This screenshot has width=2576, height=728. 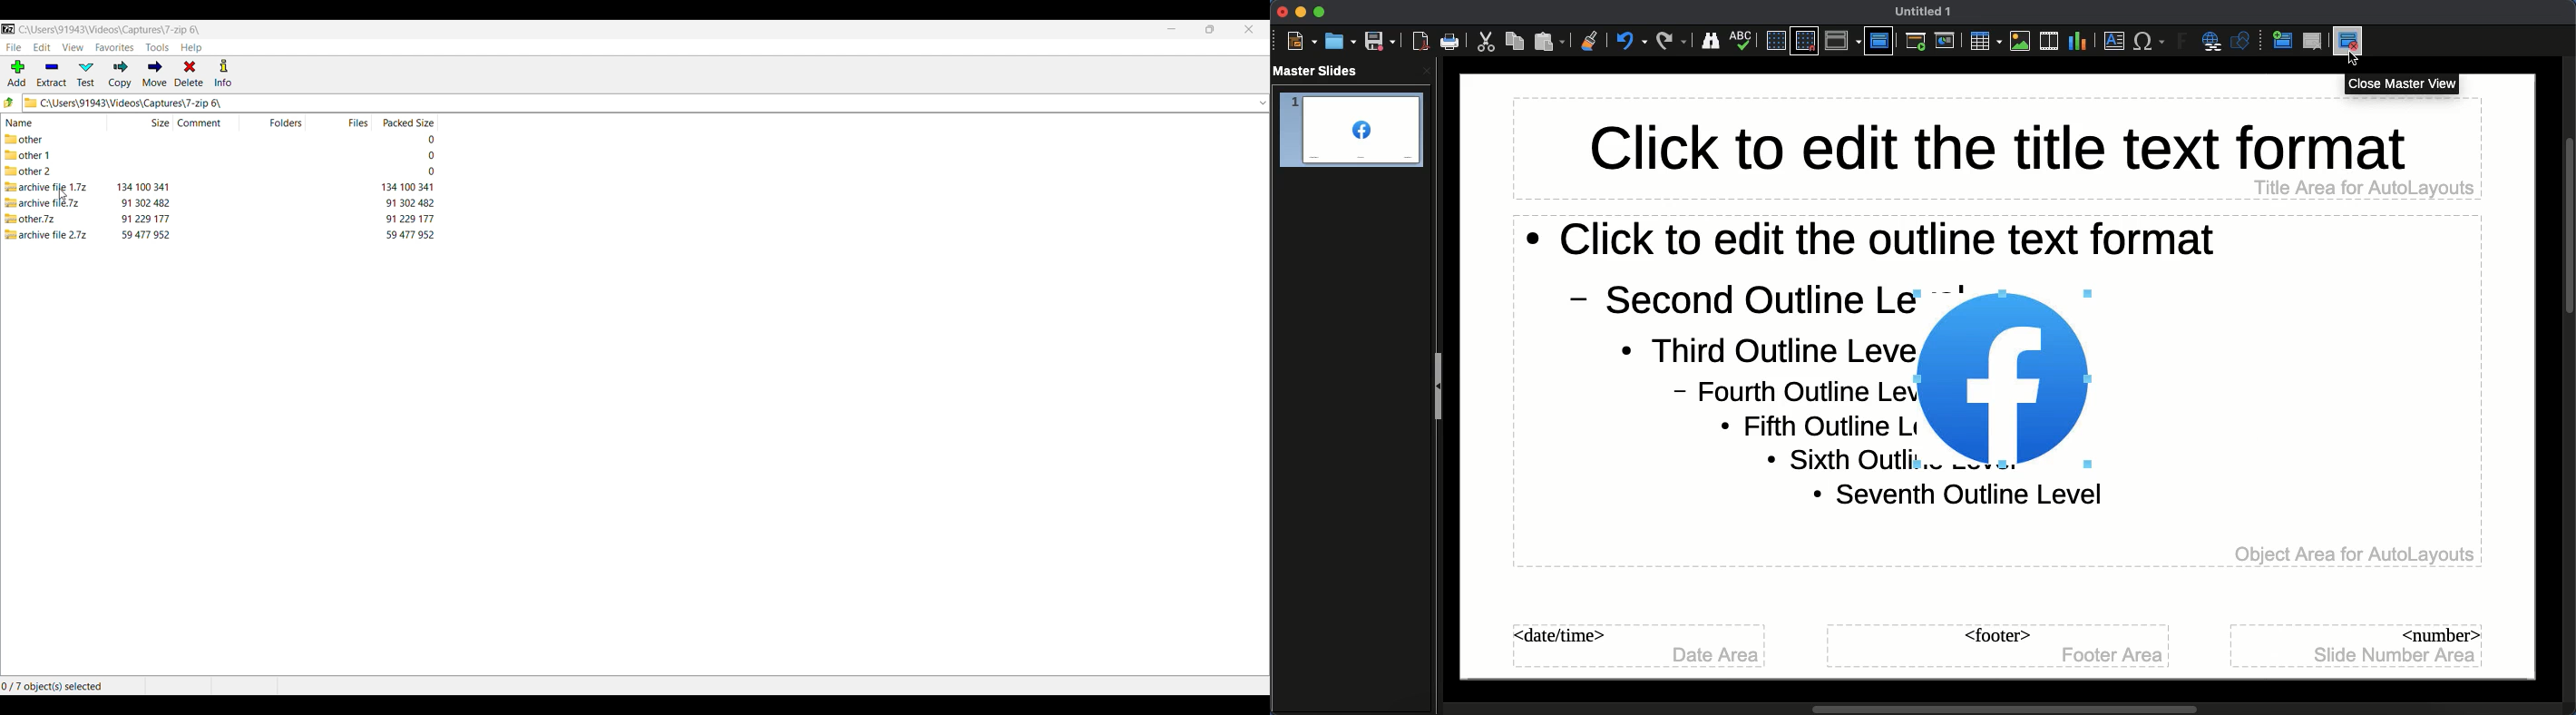 What do you see at coordinates (1380, 42) in the screenshot?
I see `Save` at bounding box center [1380, 42].